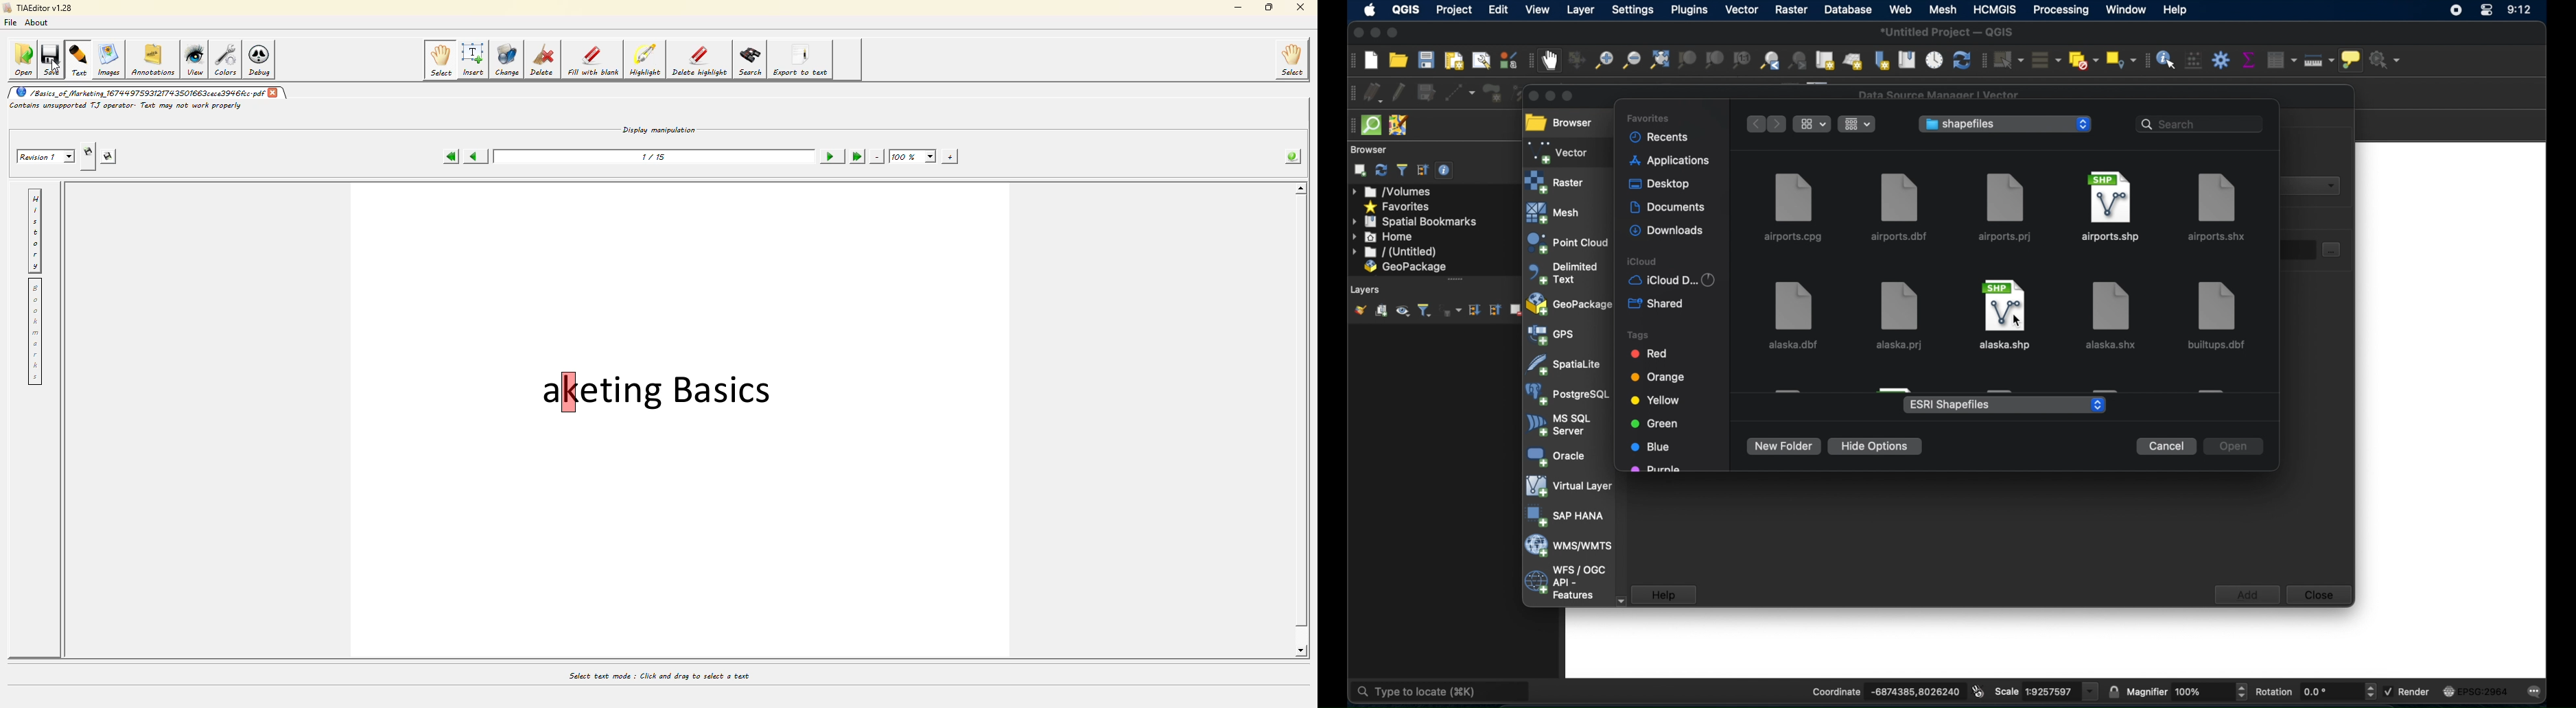 The height and width of the screenshot is (728, 2576). Describe the element at coordinates (1395, 252) in the screenshot. I see `untitled` at that location.